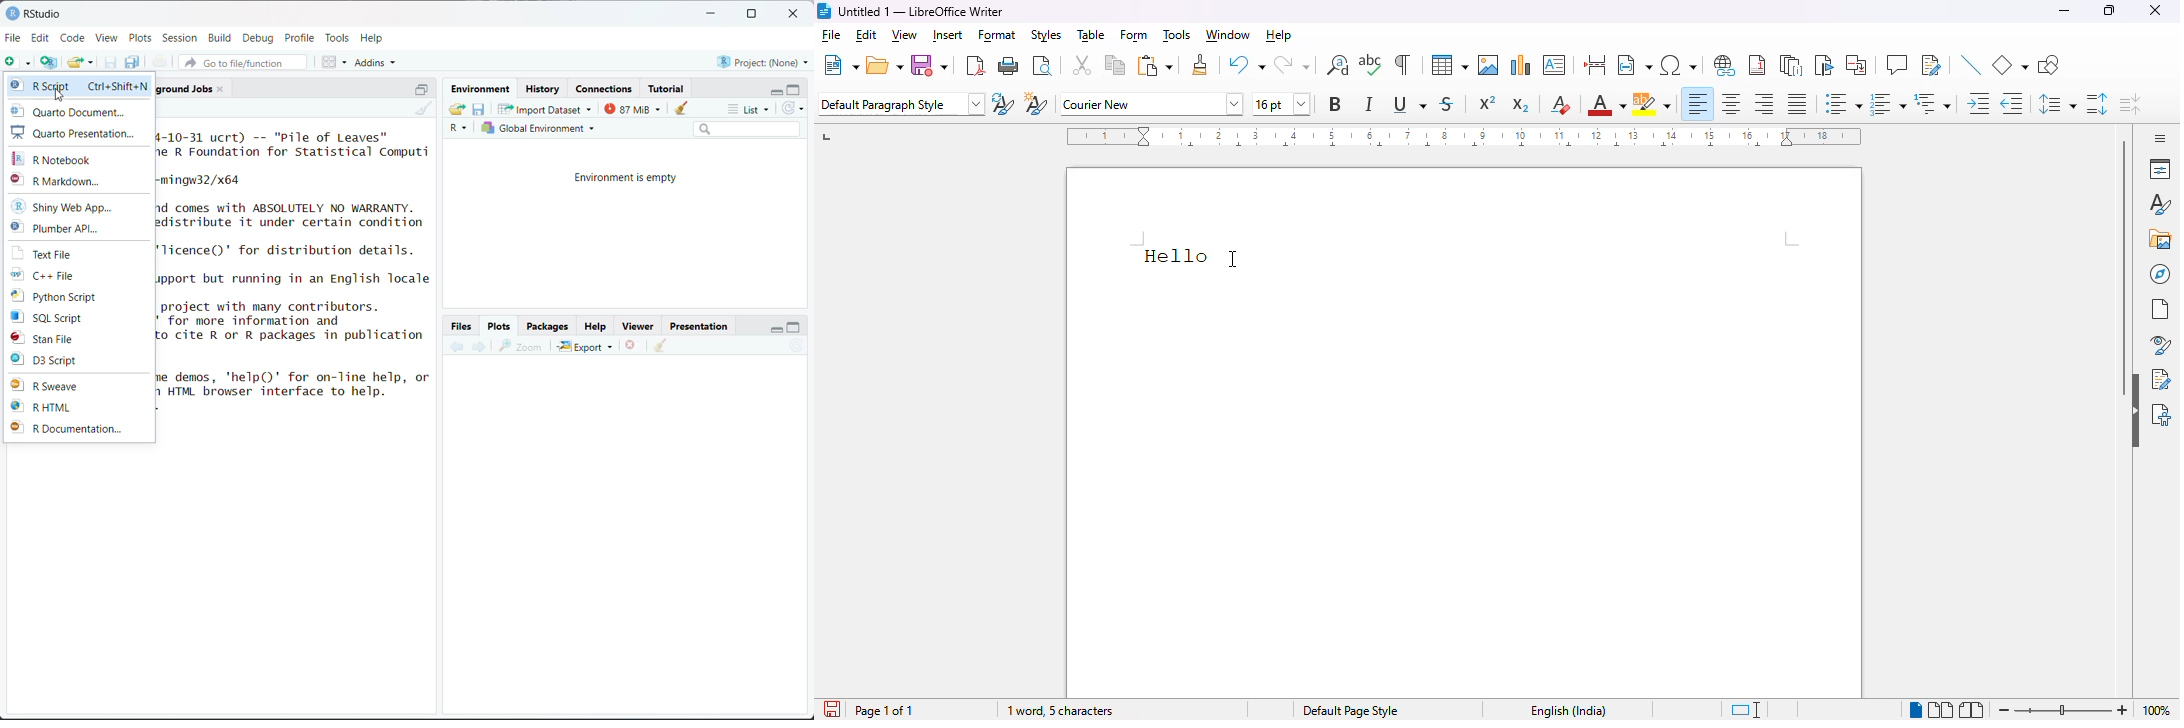 The height and width of the screenshot is (728, 2184). What do you see at coordinates (46, 385) in the screenshot?
I see `R Sweave` at bounding box center [46, 385].